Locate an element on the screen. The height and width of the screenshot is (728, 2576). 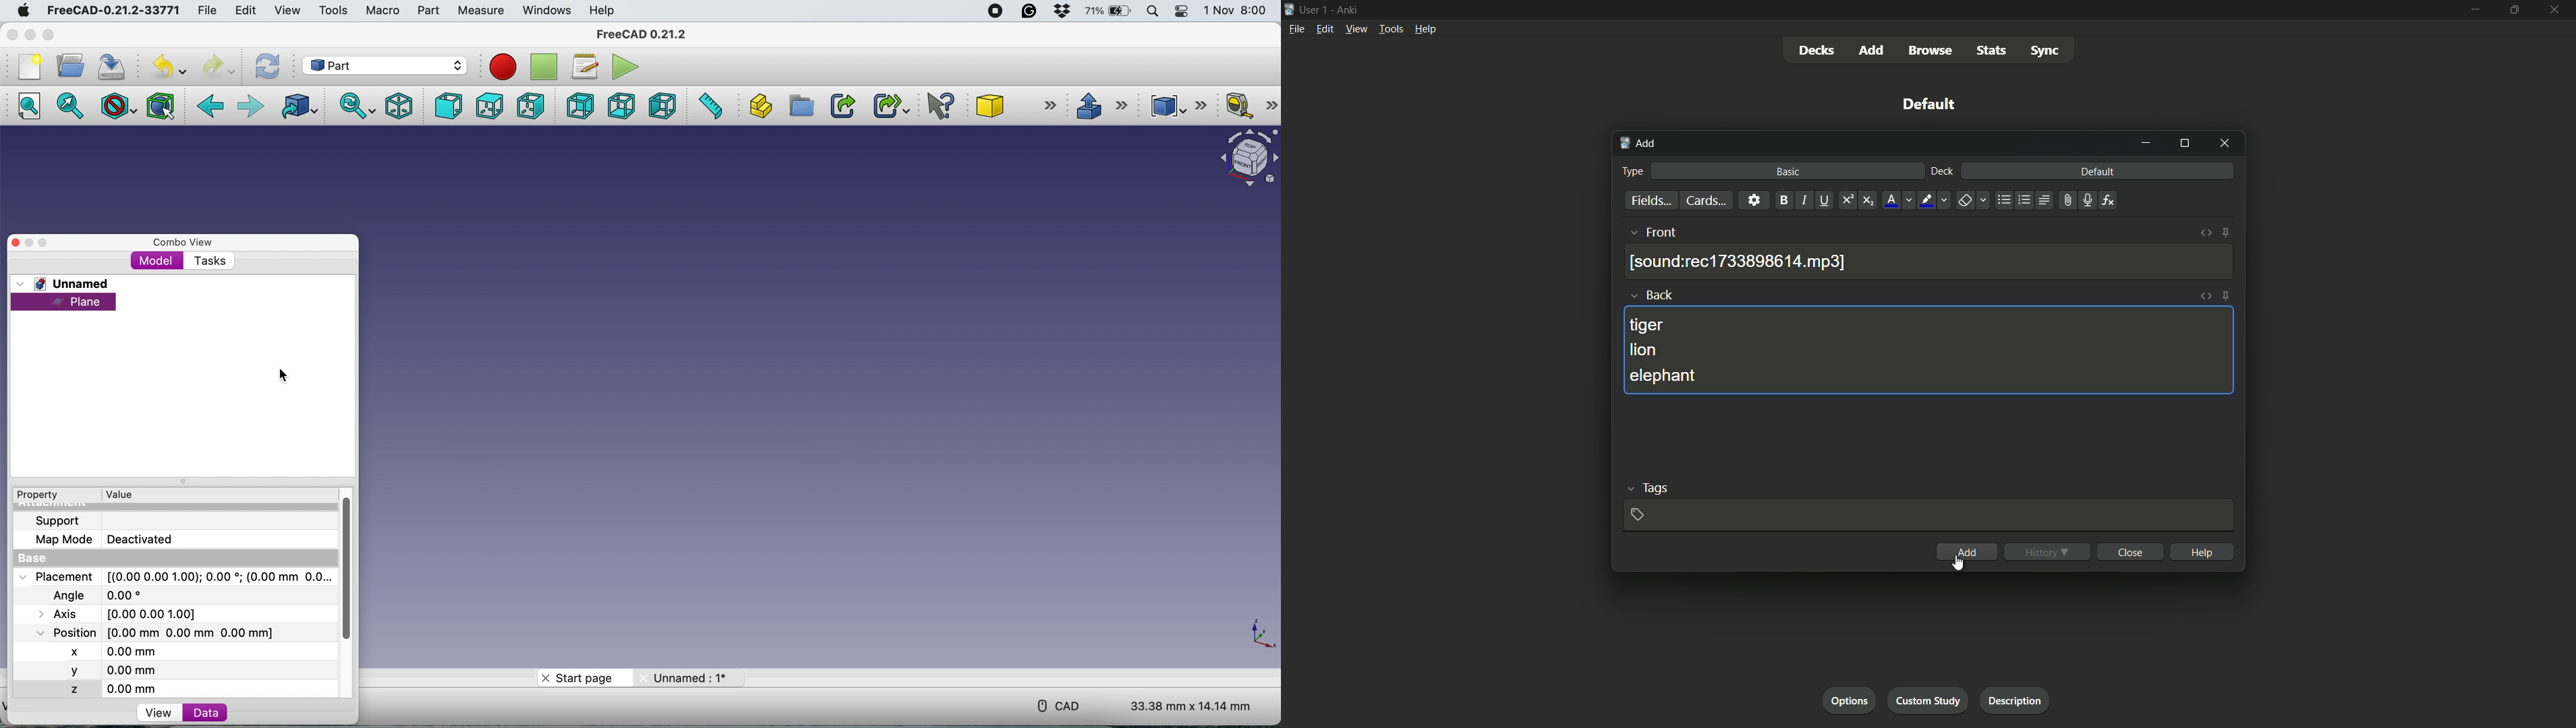
view is located at coordinates (288, 11).